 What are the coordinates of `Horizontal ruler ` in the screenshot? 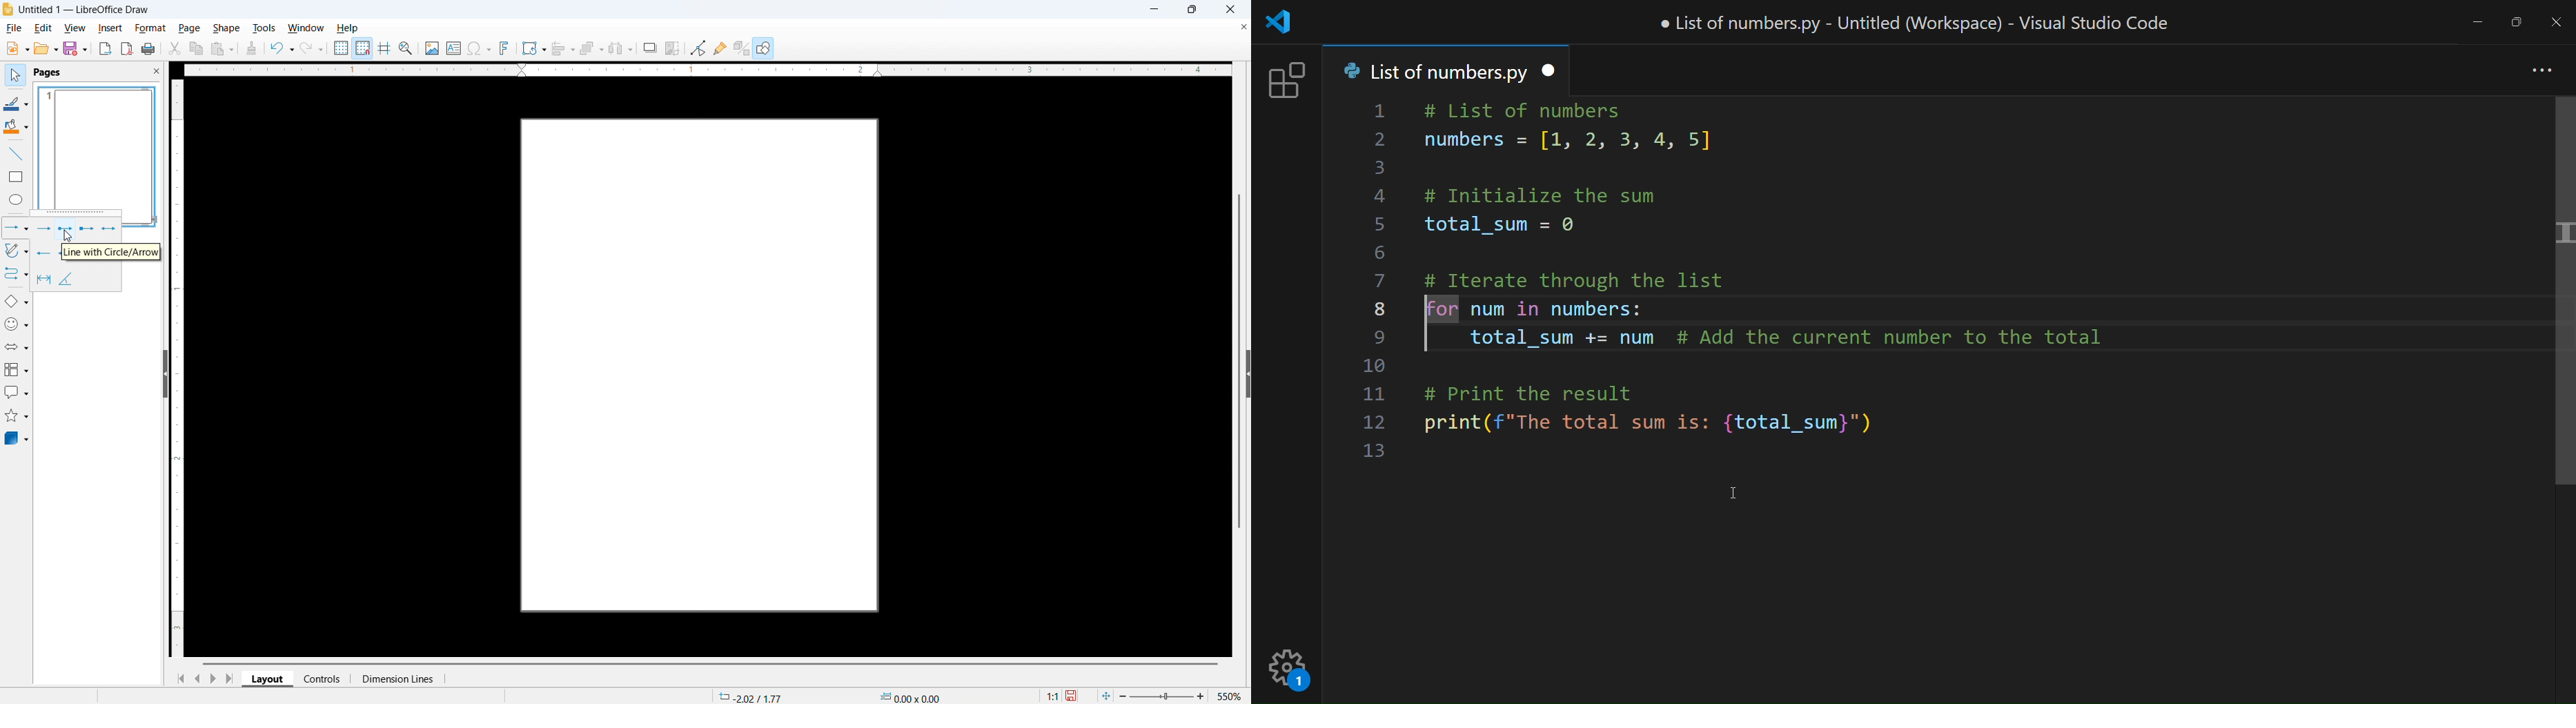 It's located at (707, 70).